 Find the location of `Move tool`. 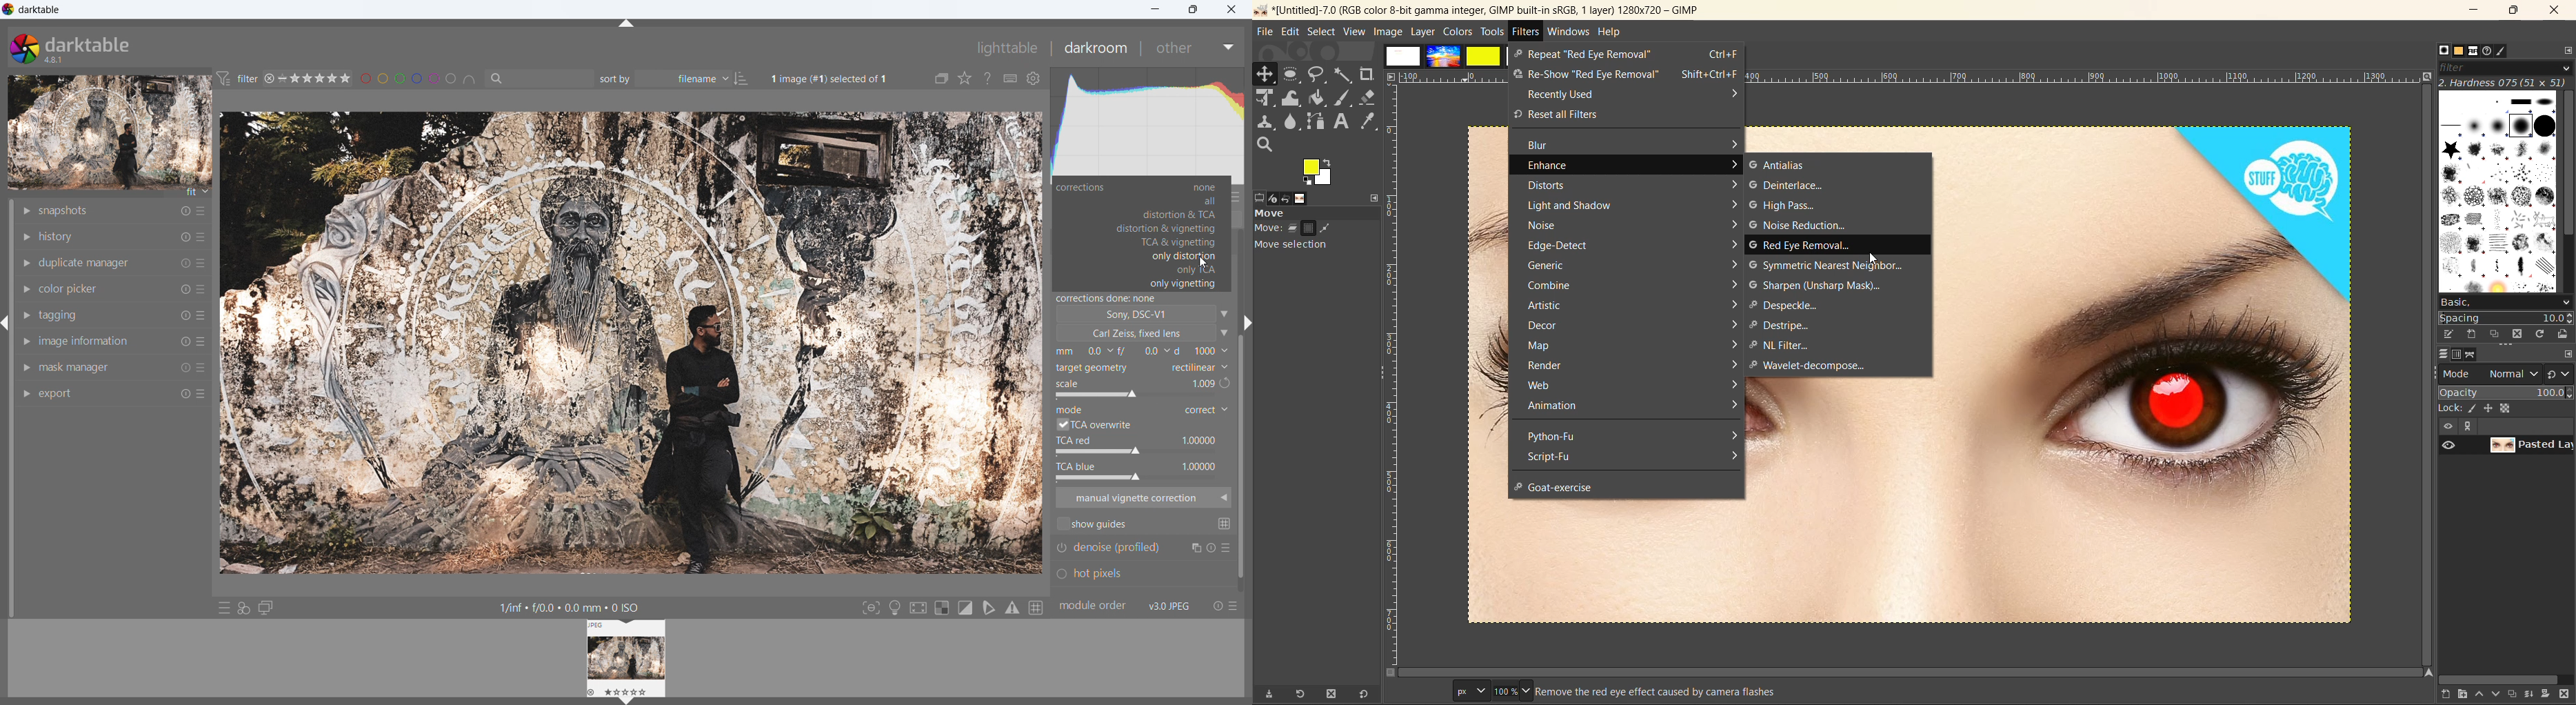

Move tool is located at coordinates (1267, 74).